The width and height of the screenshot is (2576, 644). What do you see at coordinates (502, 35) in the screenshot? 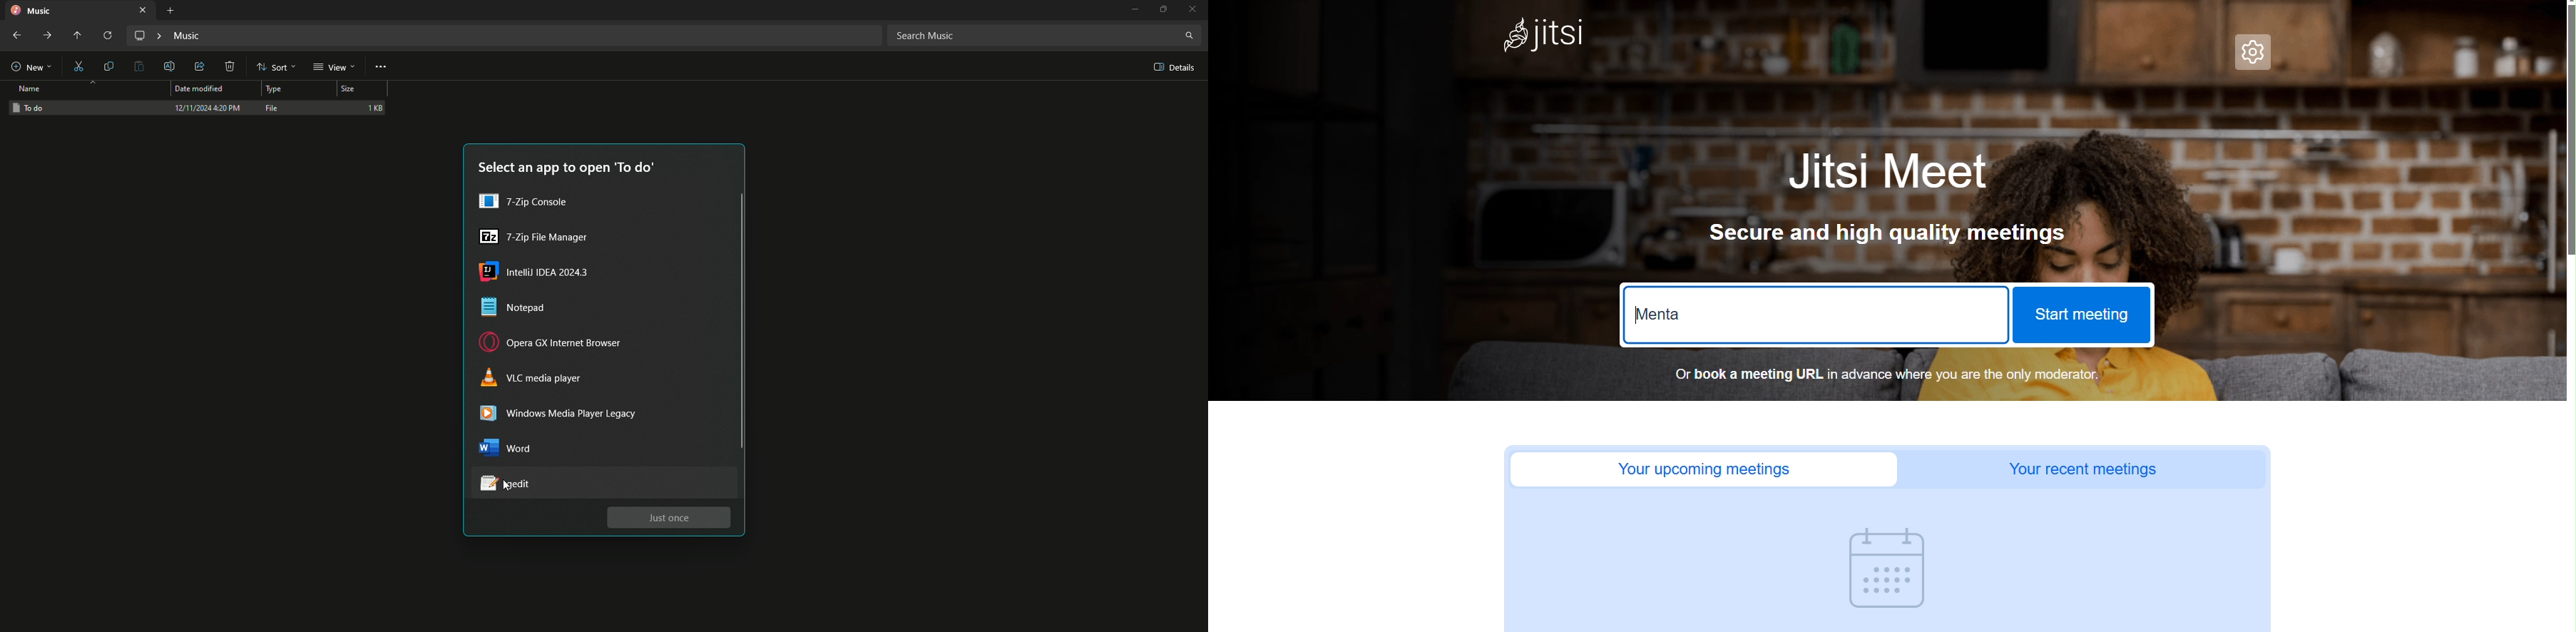
I see `File path` at bounding box center [502, 35].